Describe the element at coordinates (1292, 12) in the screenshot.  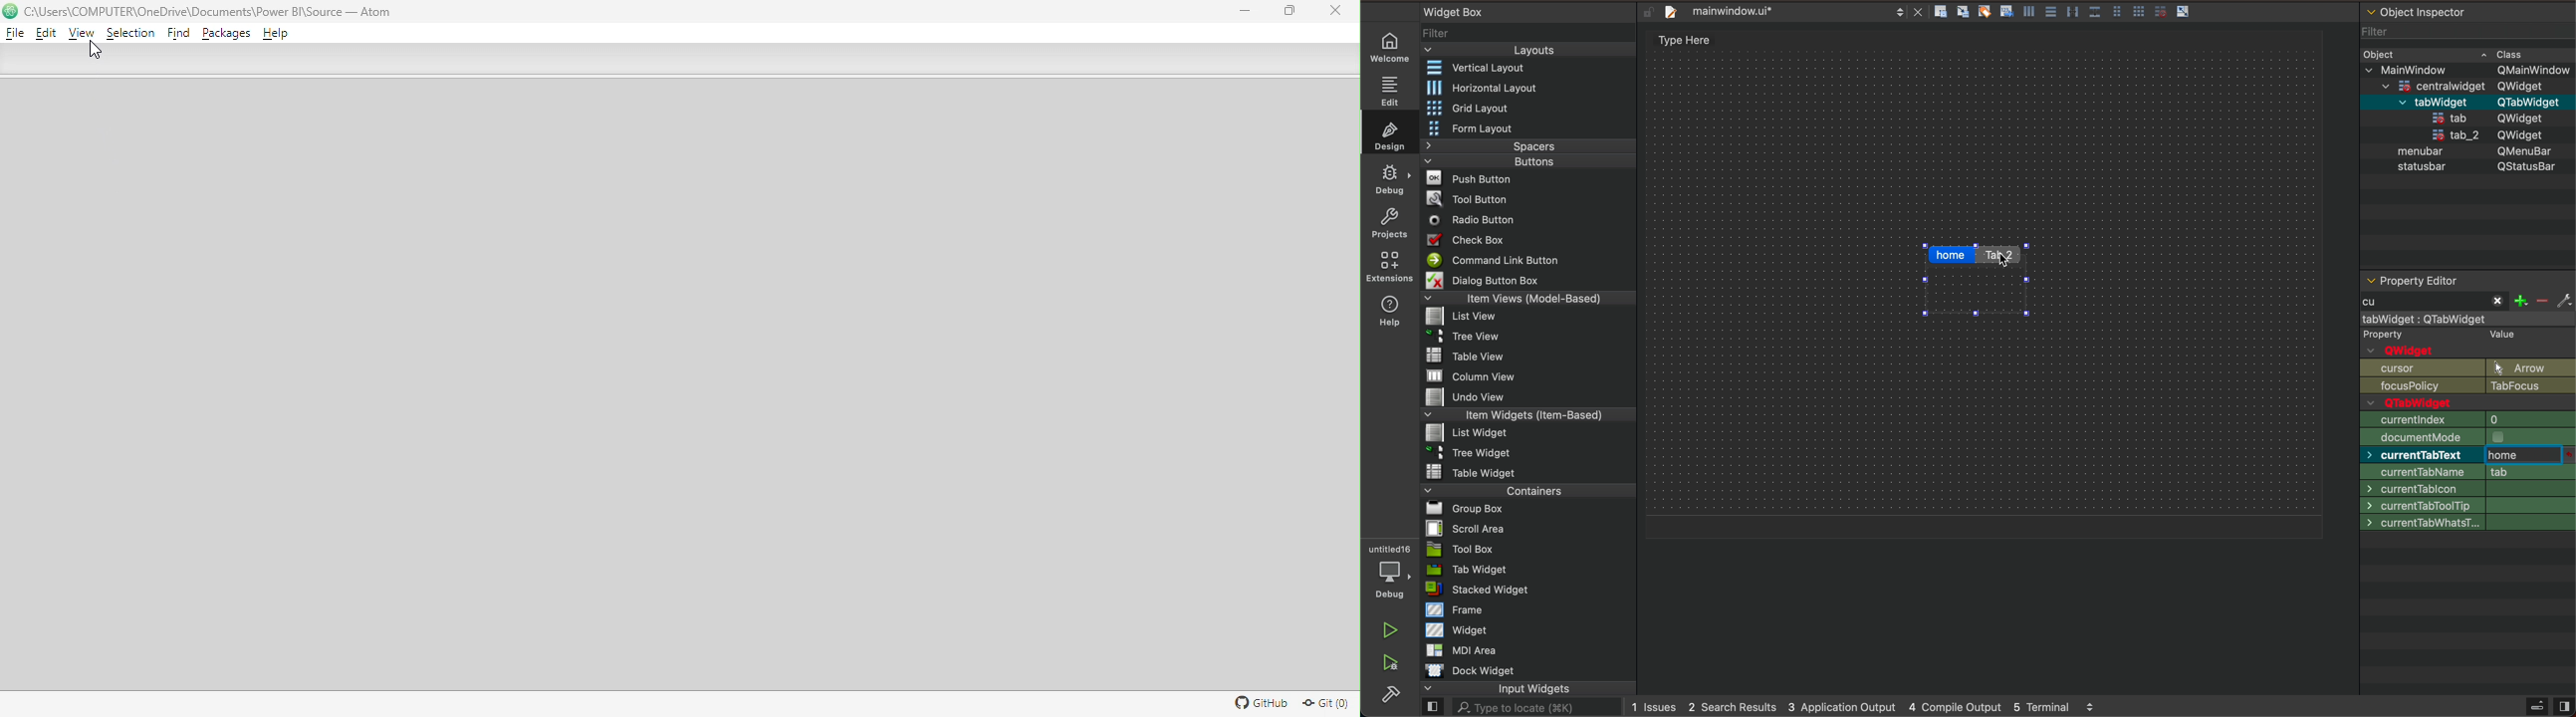
I see `Maximize` at that location.